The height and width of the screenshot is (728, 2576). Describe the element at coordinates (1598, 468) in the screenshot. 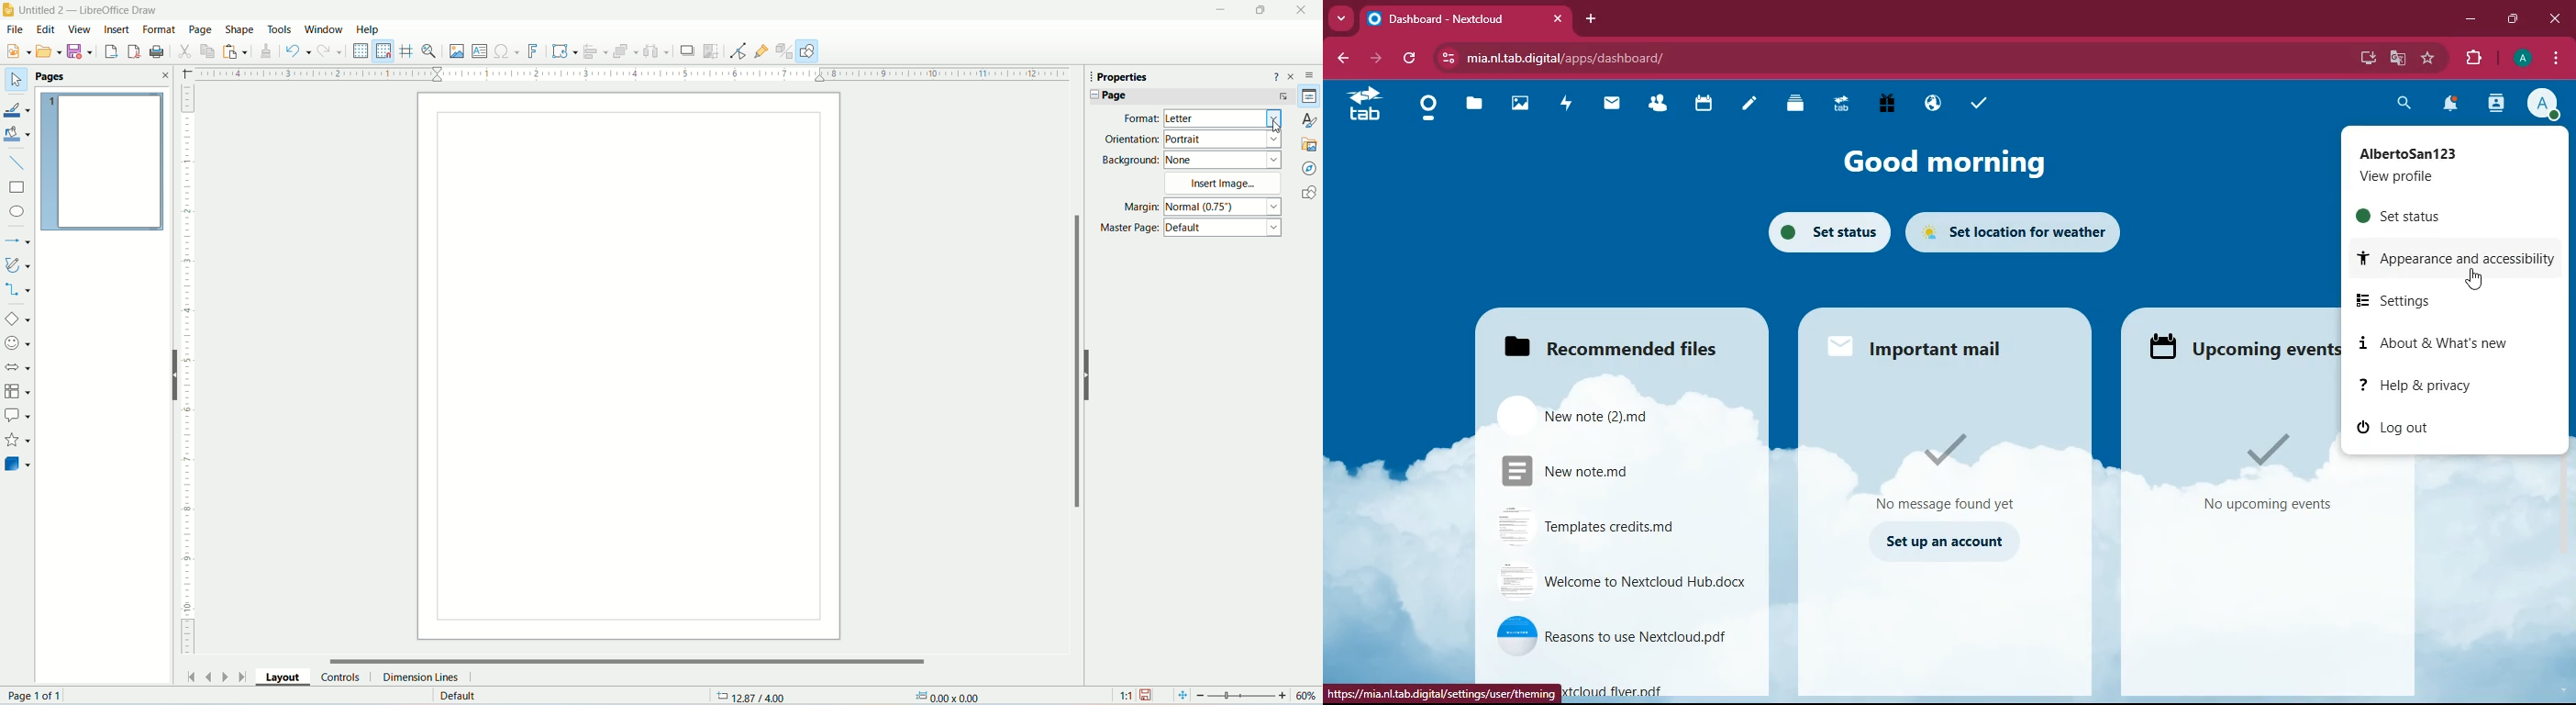

I see `file` at that location.